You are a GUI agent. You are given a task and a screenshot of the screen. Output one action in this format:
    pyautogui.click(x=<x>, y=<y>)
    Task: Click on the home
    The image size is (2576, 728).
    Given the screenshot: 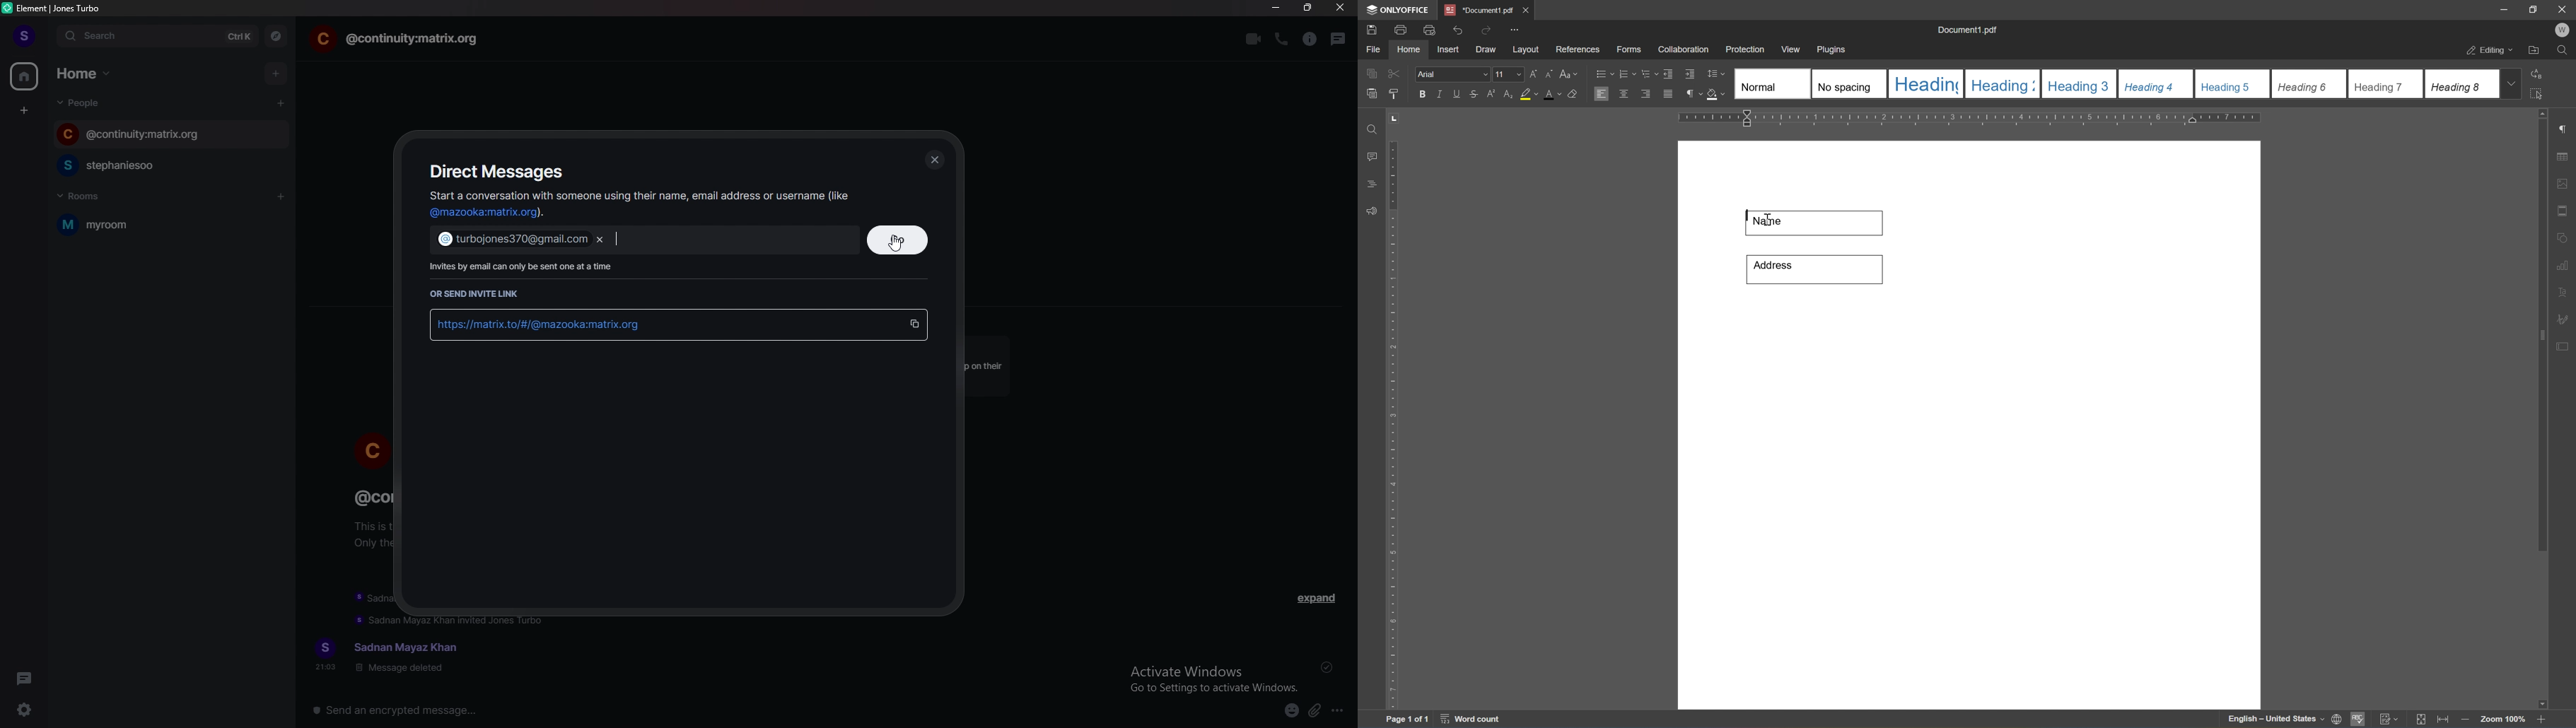 What is the action you would take?
    pyautogui.click(x=87, y=73)
    